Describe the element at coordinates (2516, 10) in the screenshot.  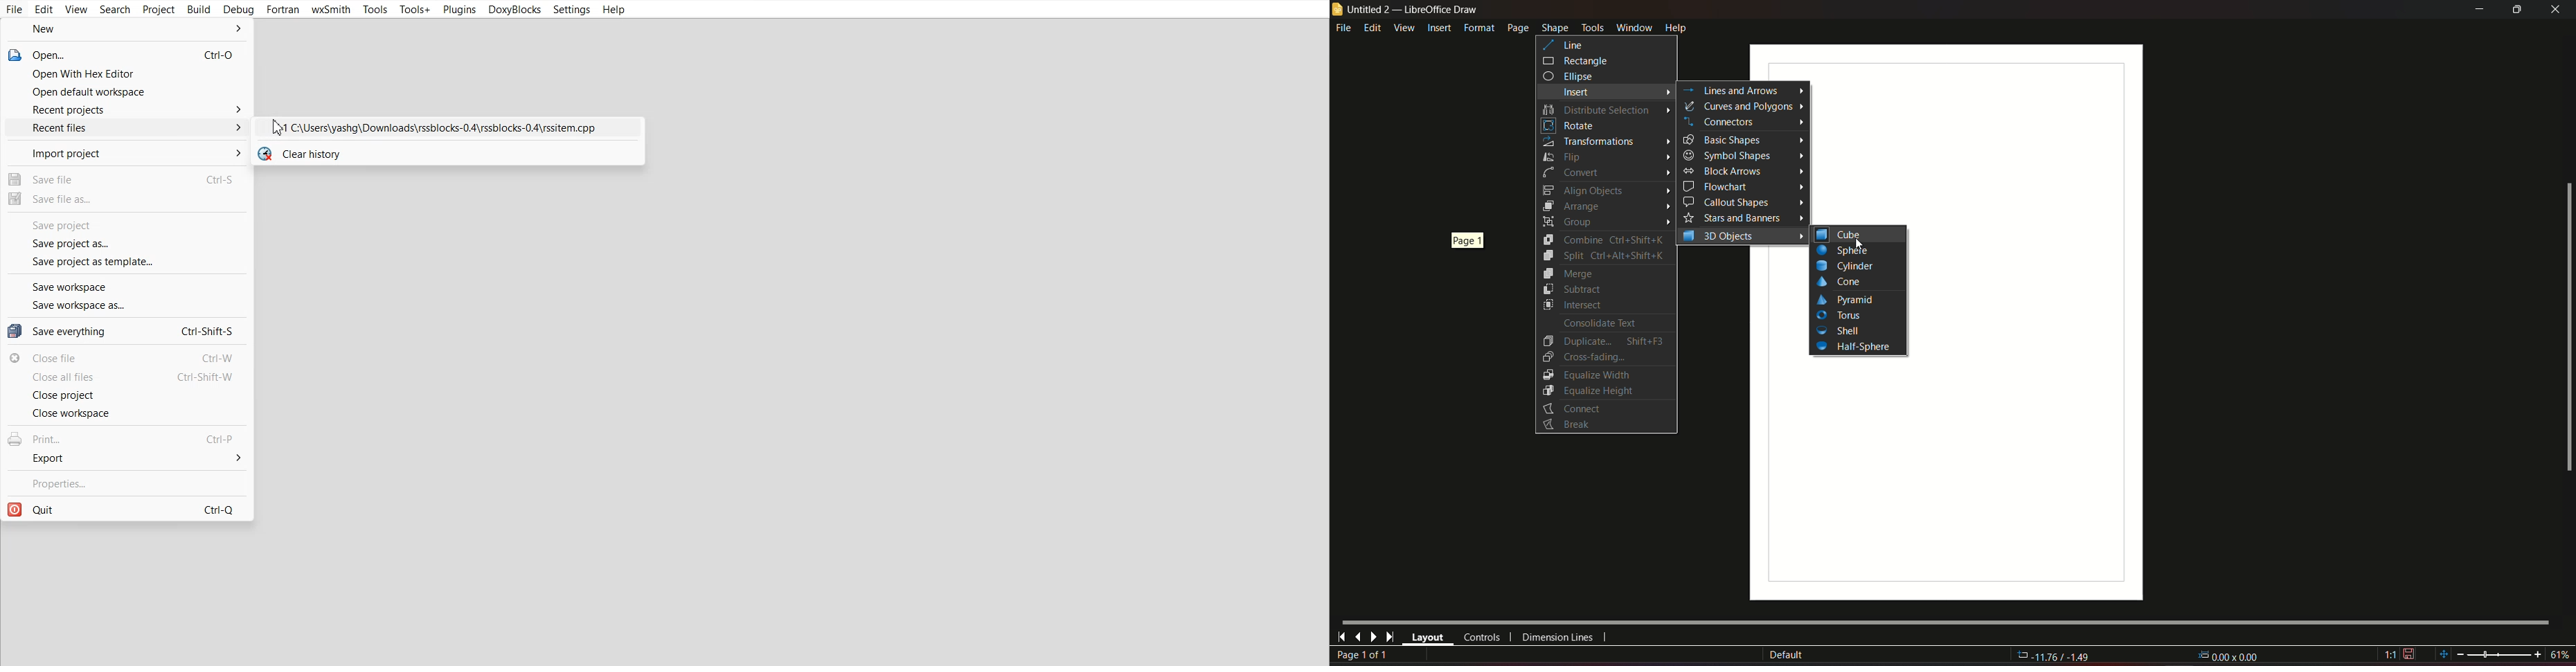
I see `minimize/maximize` at that location.